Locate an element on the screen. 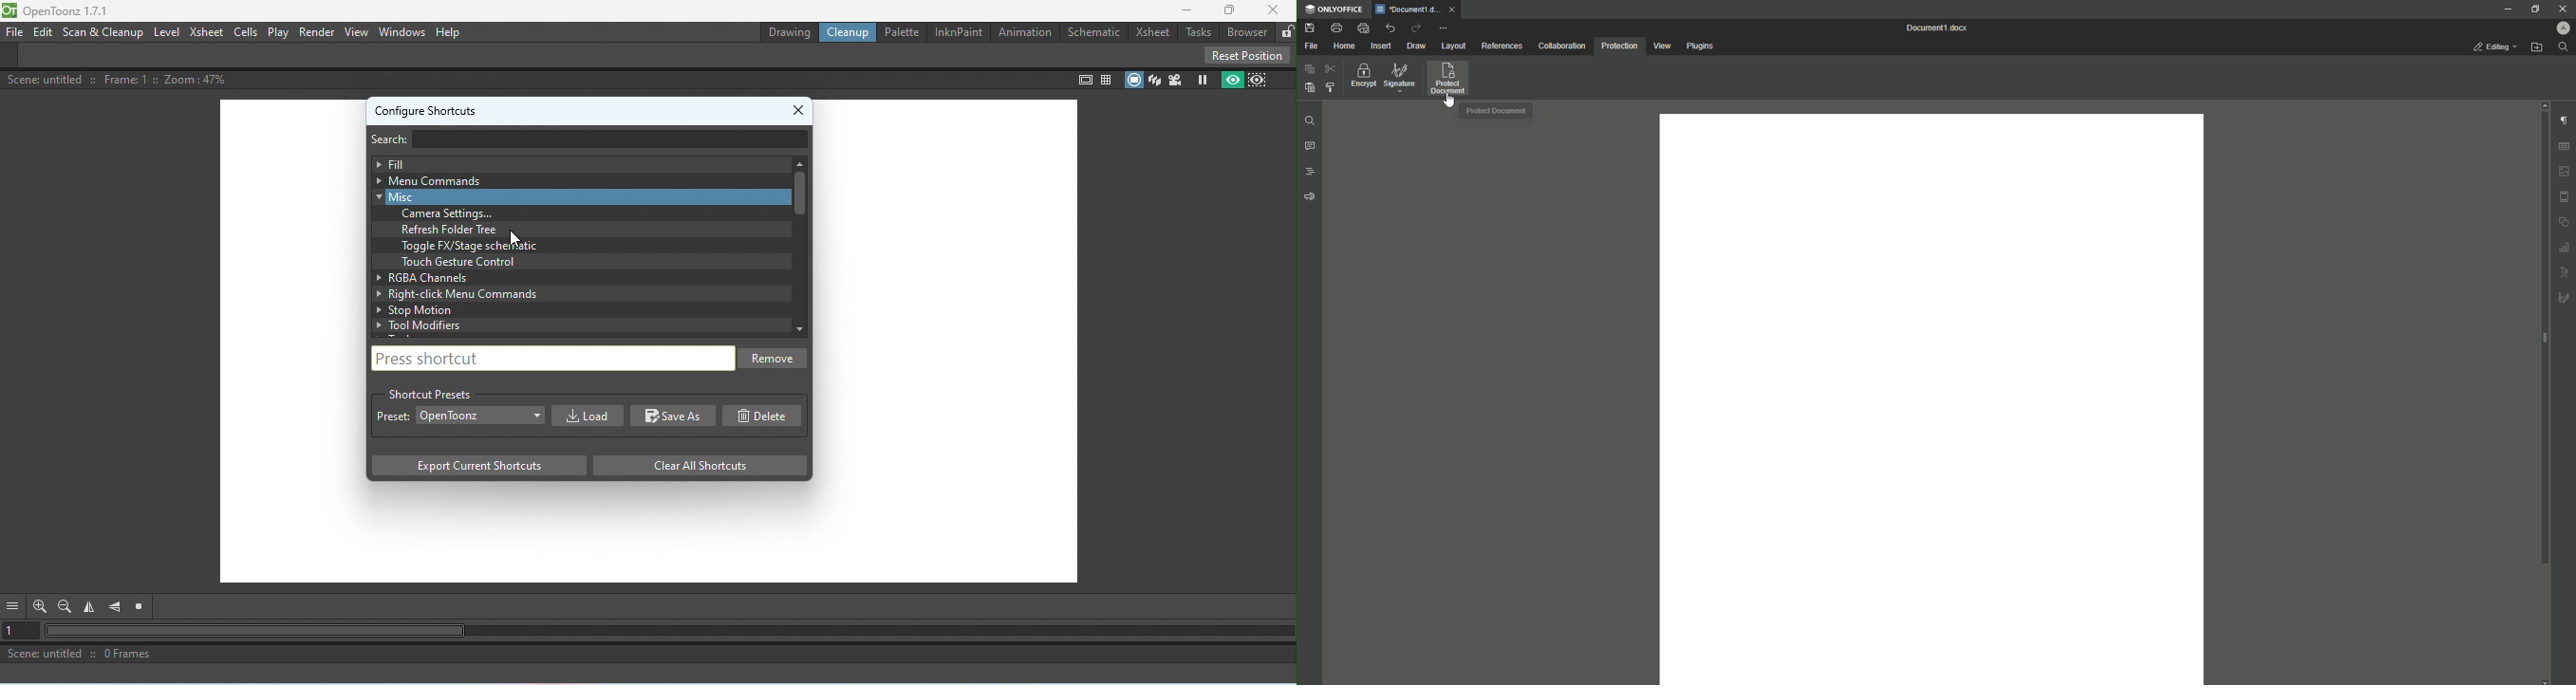 This screenshot has height=700, width=2576. scroll bar is located at coordinates (2542, 339).